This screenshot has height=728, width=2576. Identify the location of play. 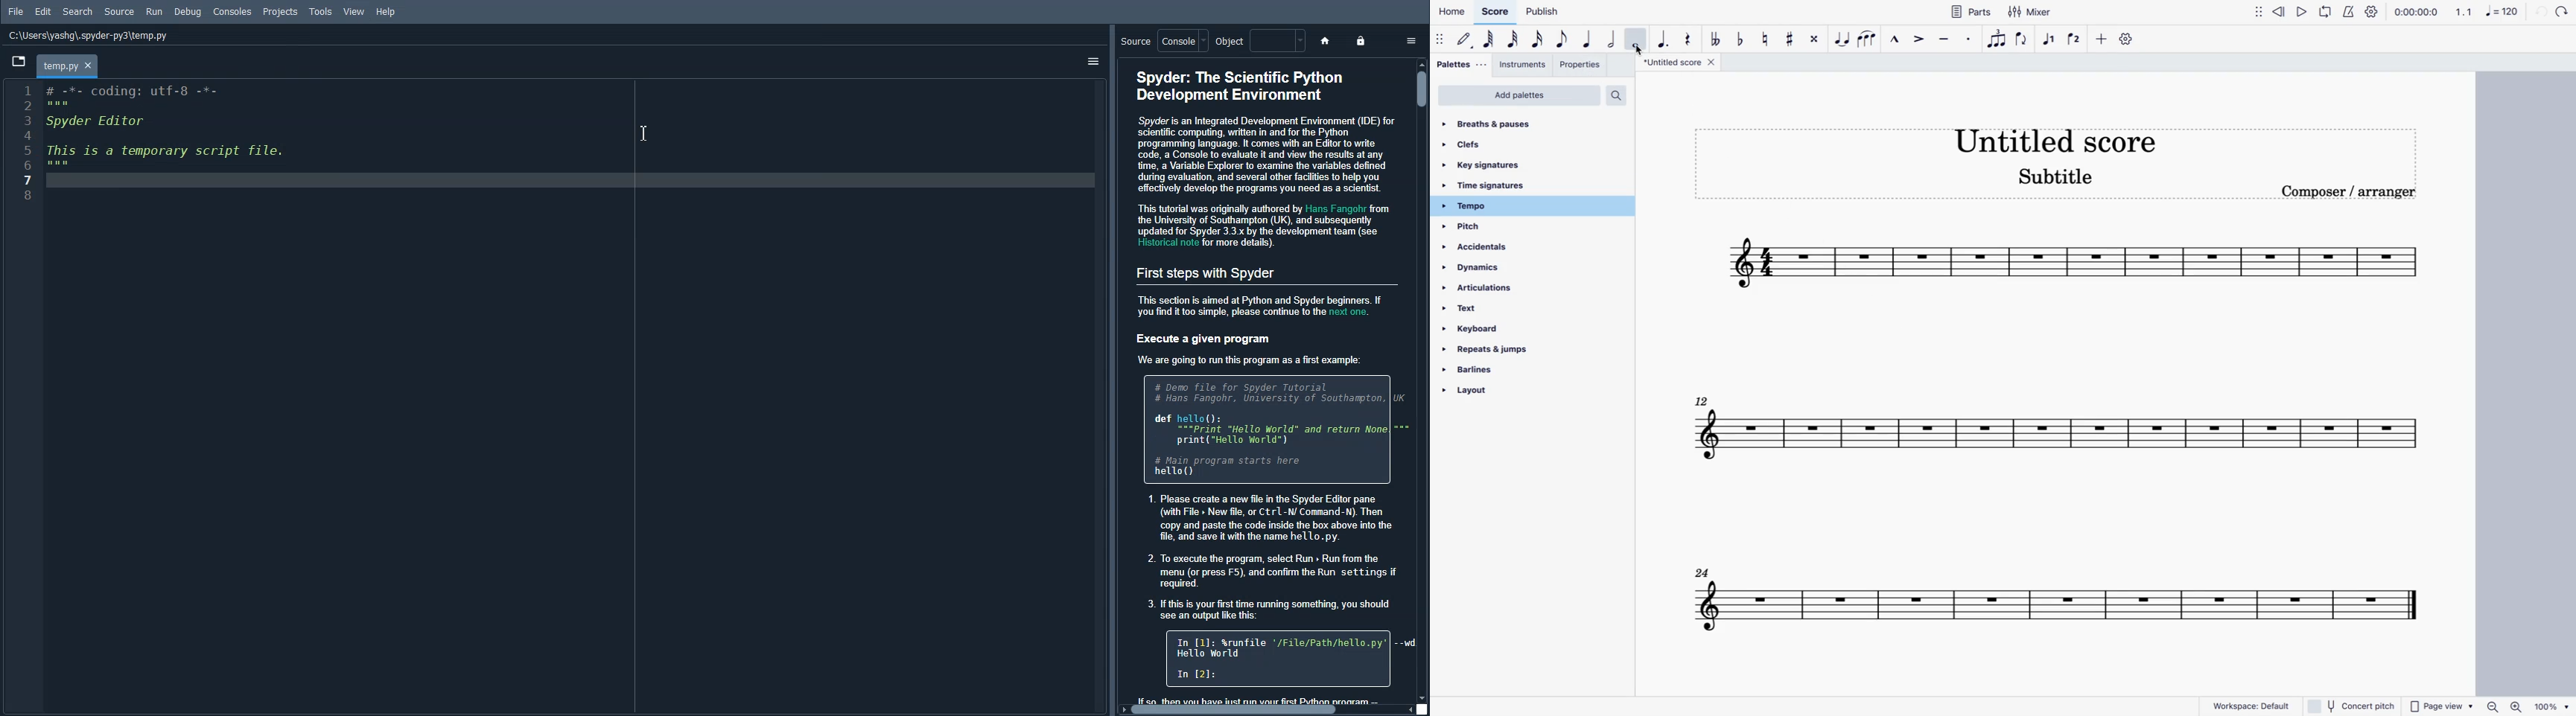
(2300, 12).